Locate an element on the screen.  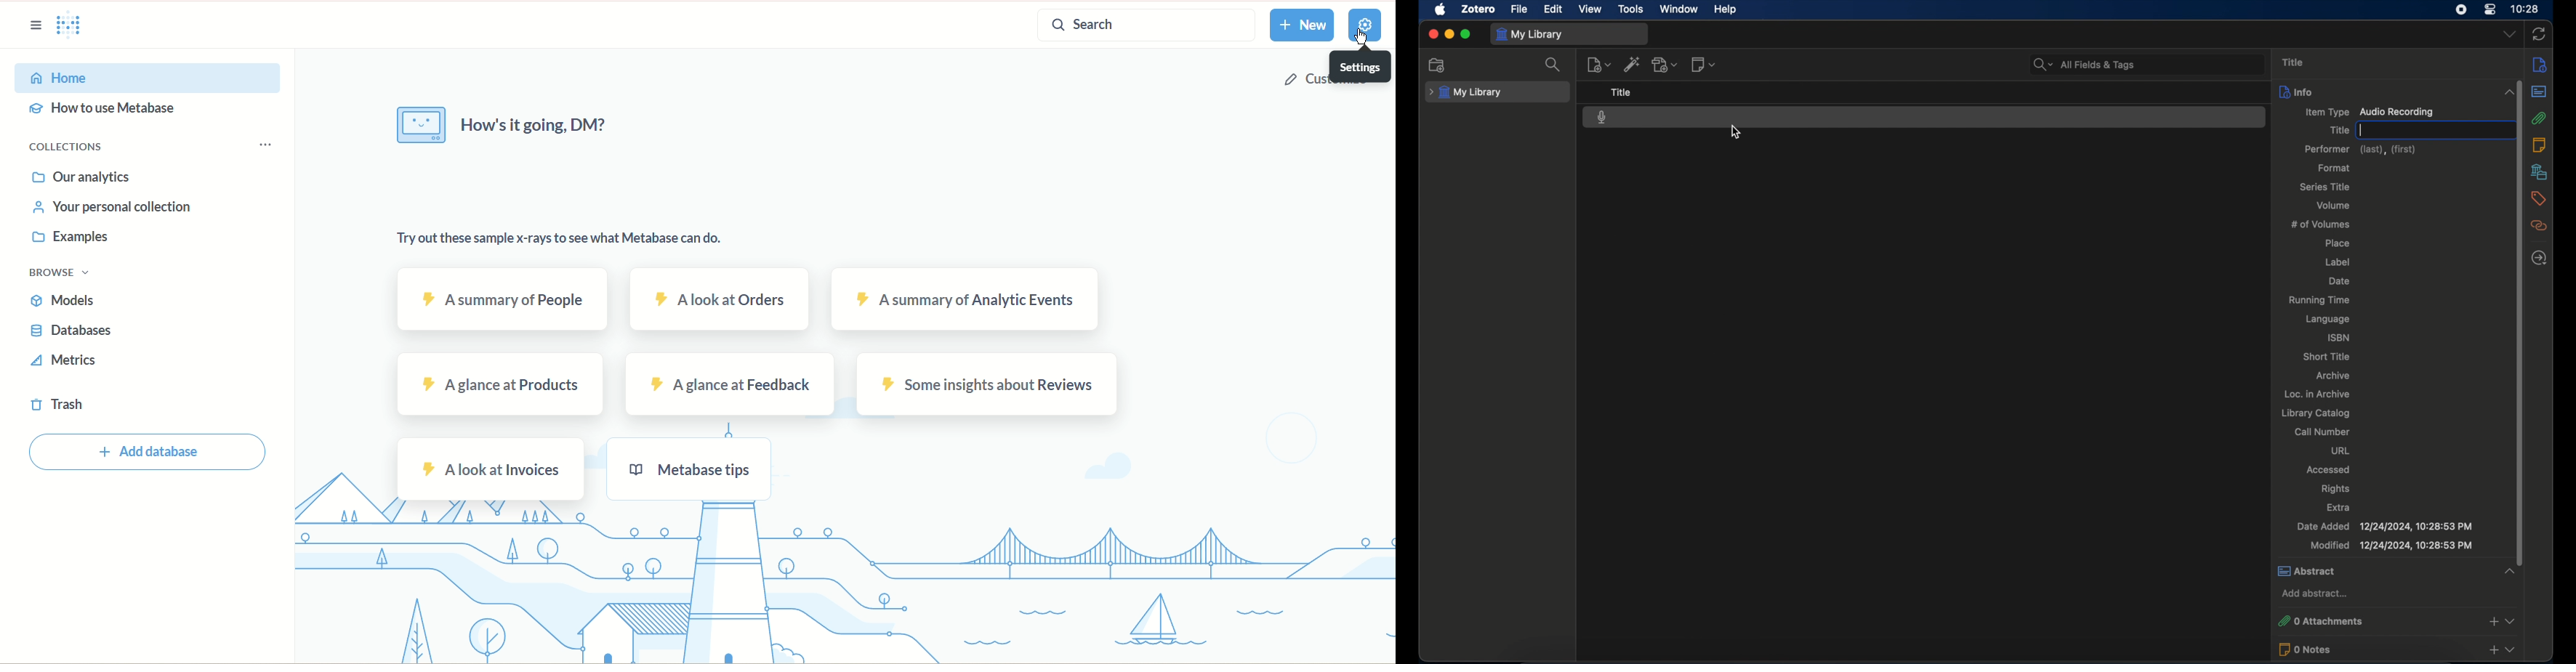
extra is located at coordinates (2340, 508).